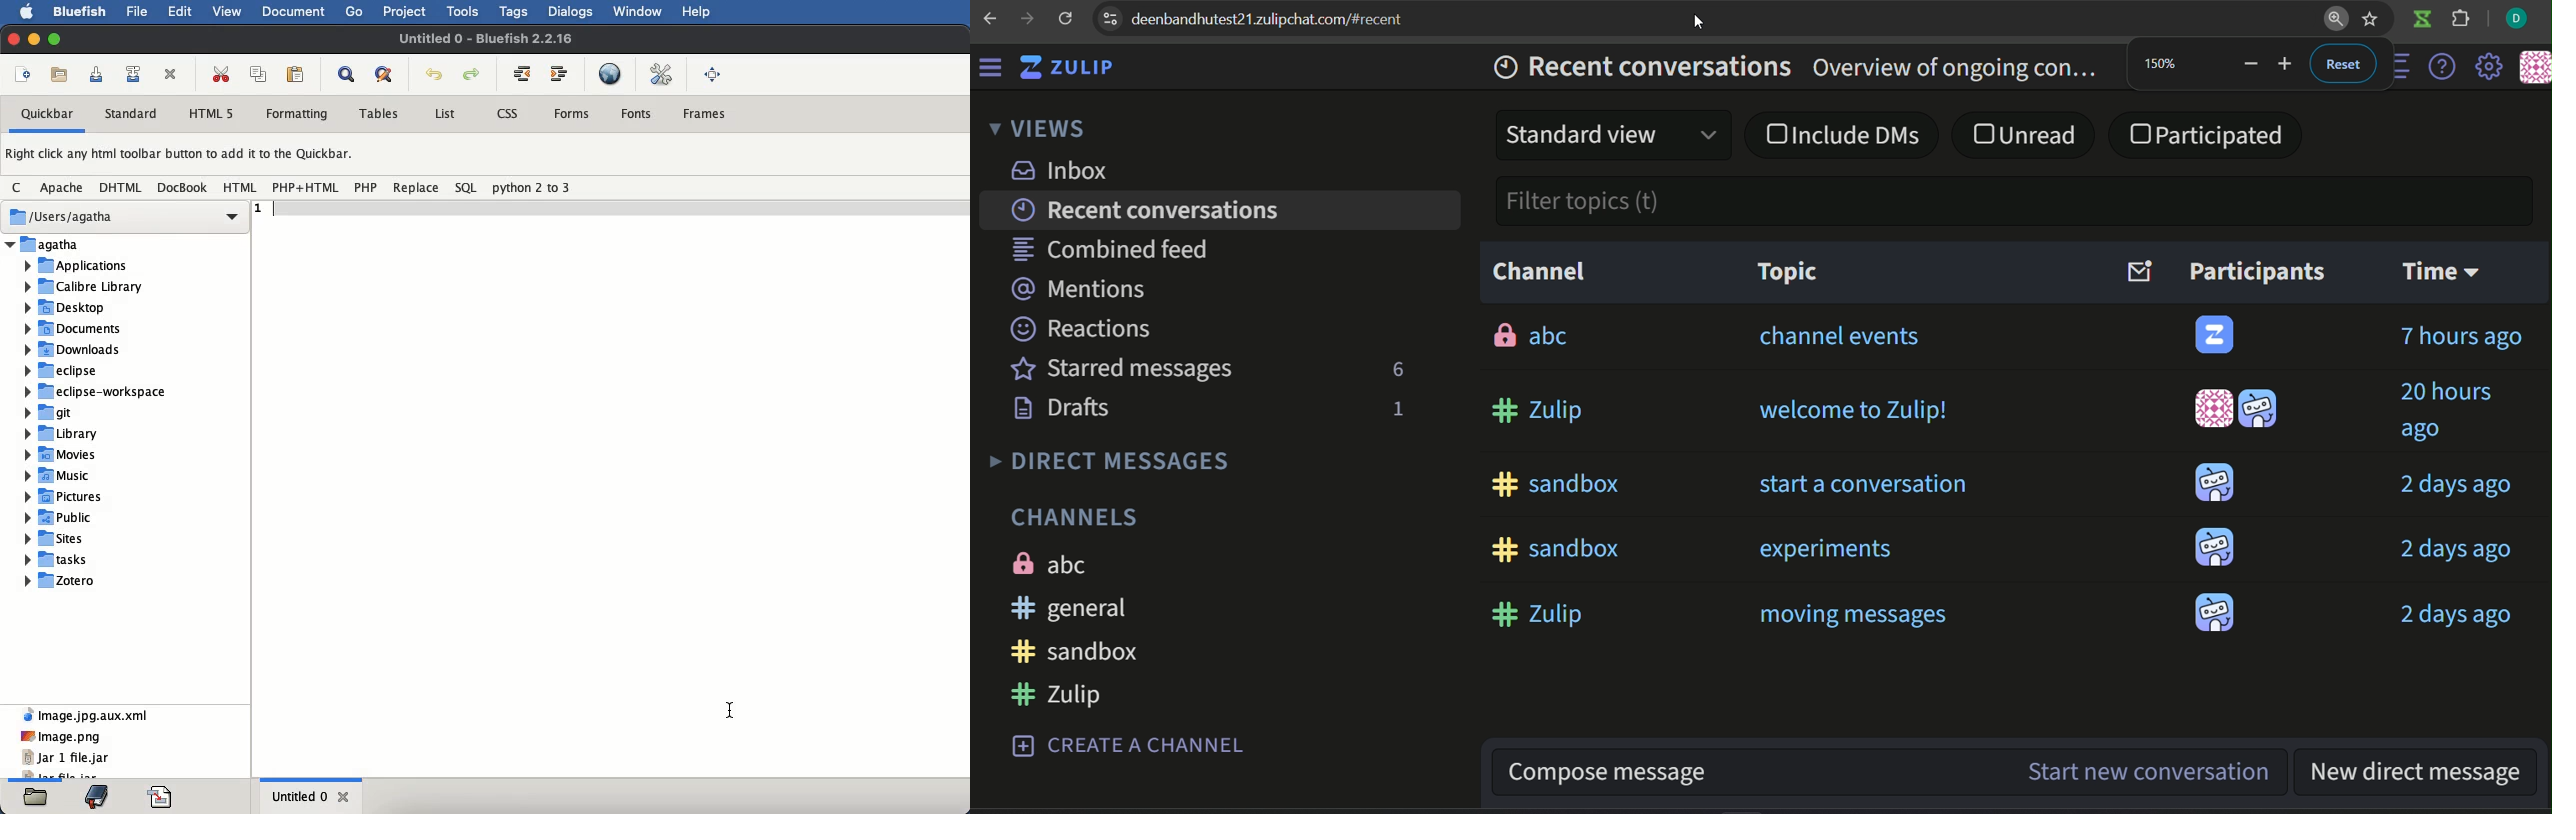 This screenshot has height=840, width=2576. What do you see at coordinates (367, 187) in the screenshot?
I see `php` at bounding box center [367, 187].